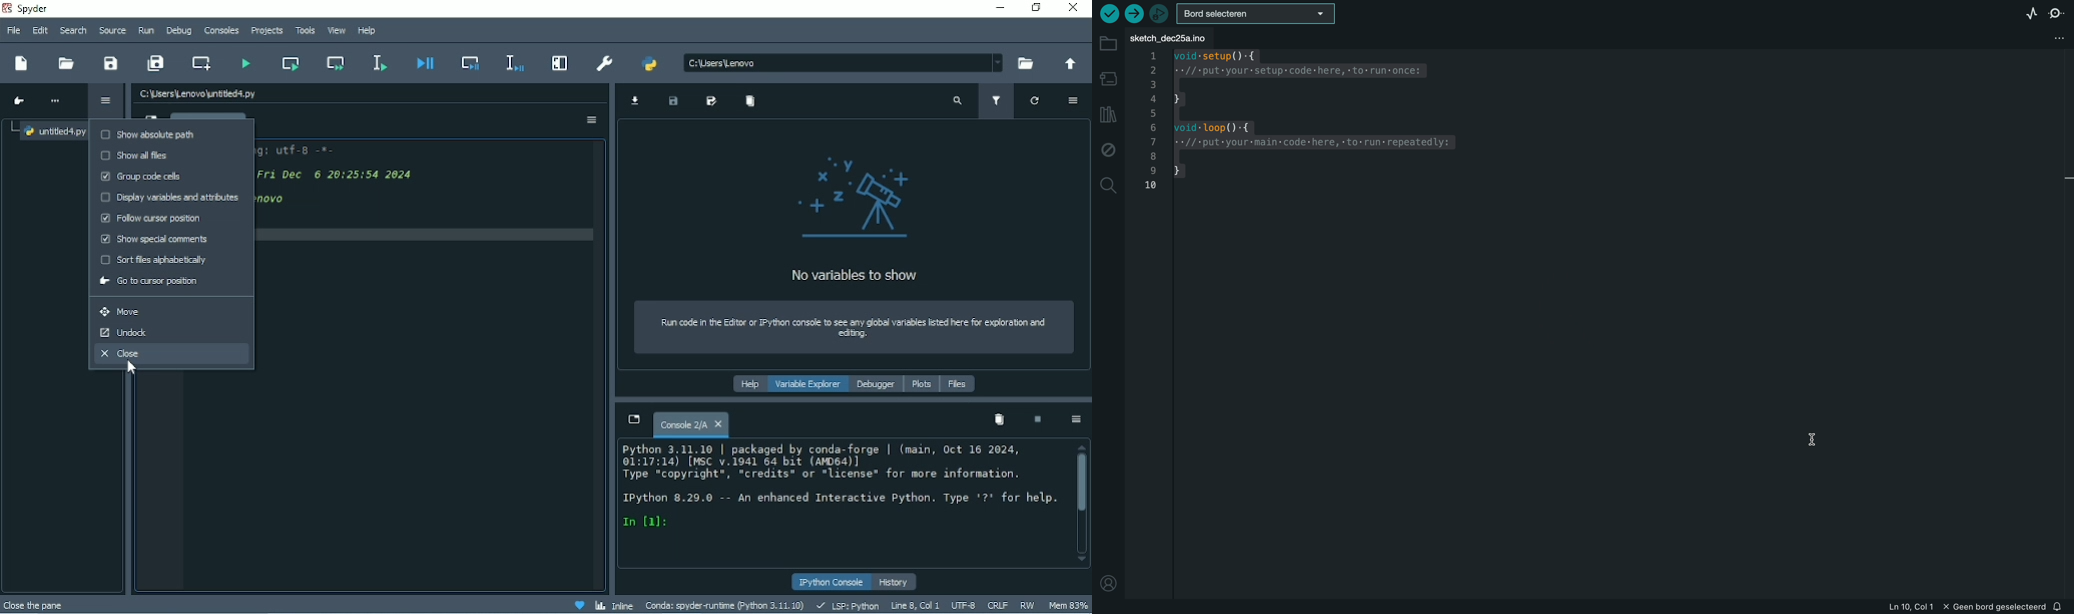 This screenshot has width=2100, height=616. Describe the element at coordinates (747, 384) in the screenshot. I see `Help` at that location.